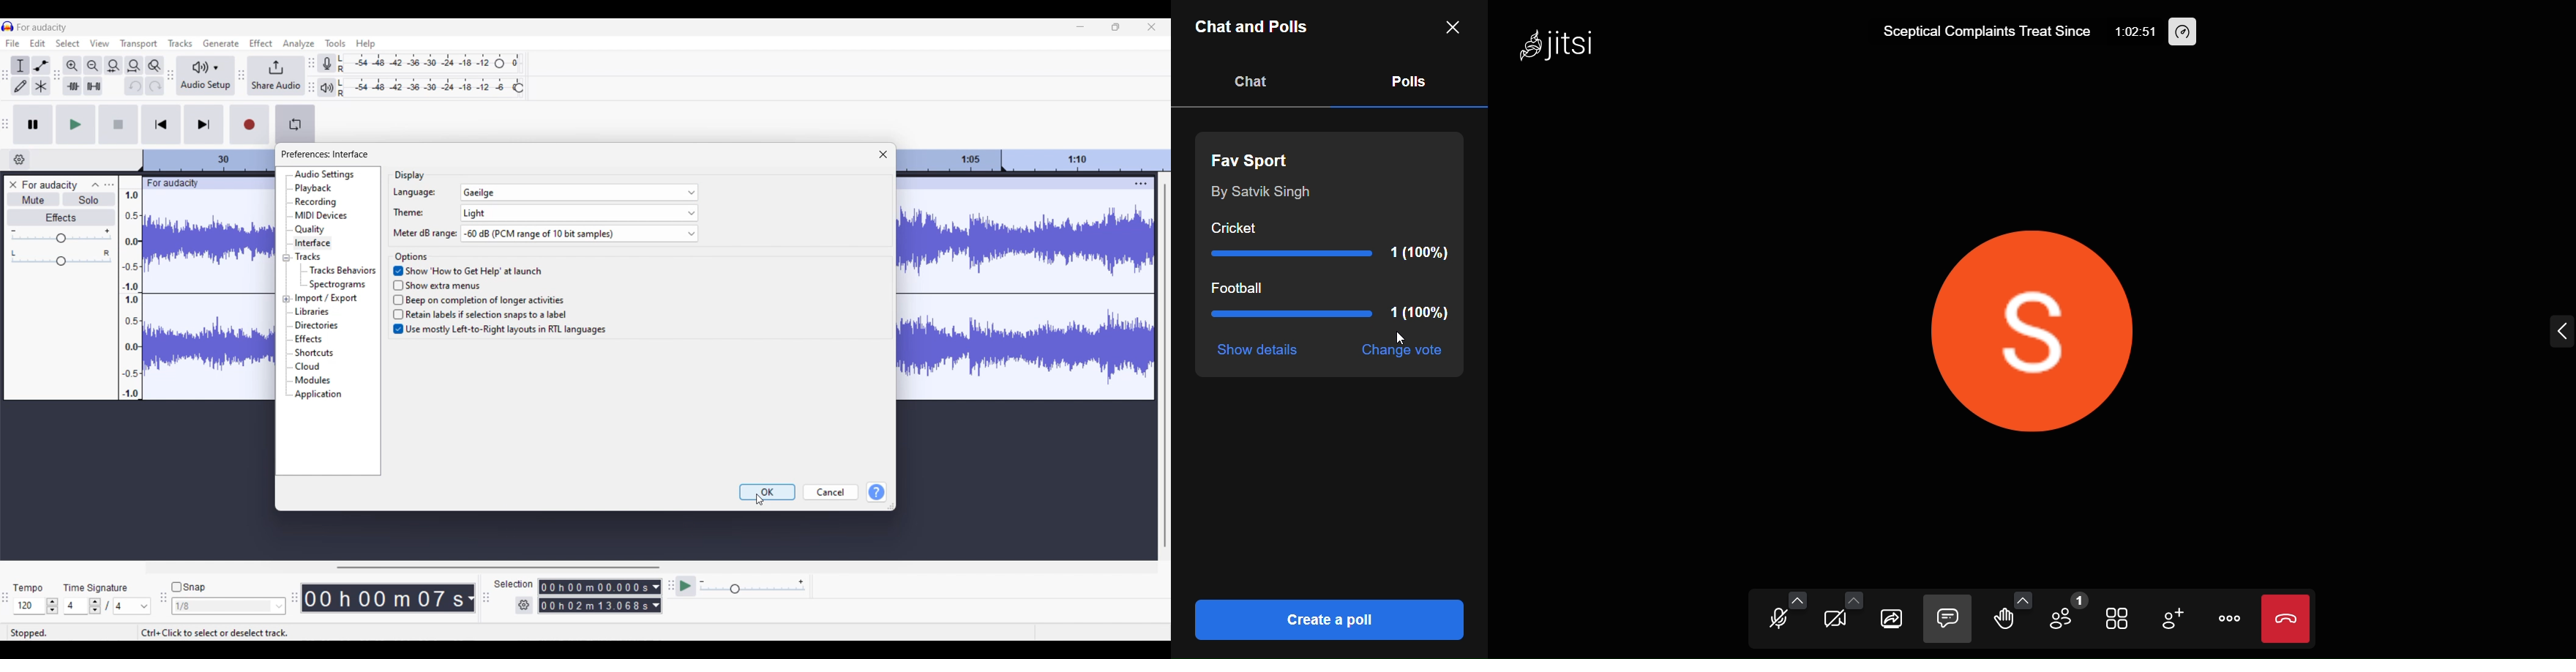  I want to click on 0 0 h 0 0 m 0 0 0 0 0 s     0 0 h 02 m 1 3 0 6 8 s, so click(595, 596).